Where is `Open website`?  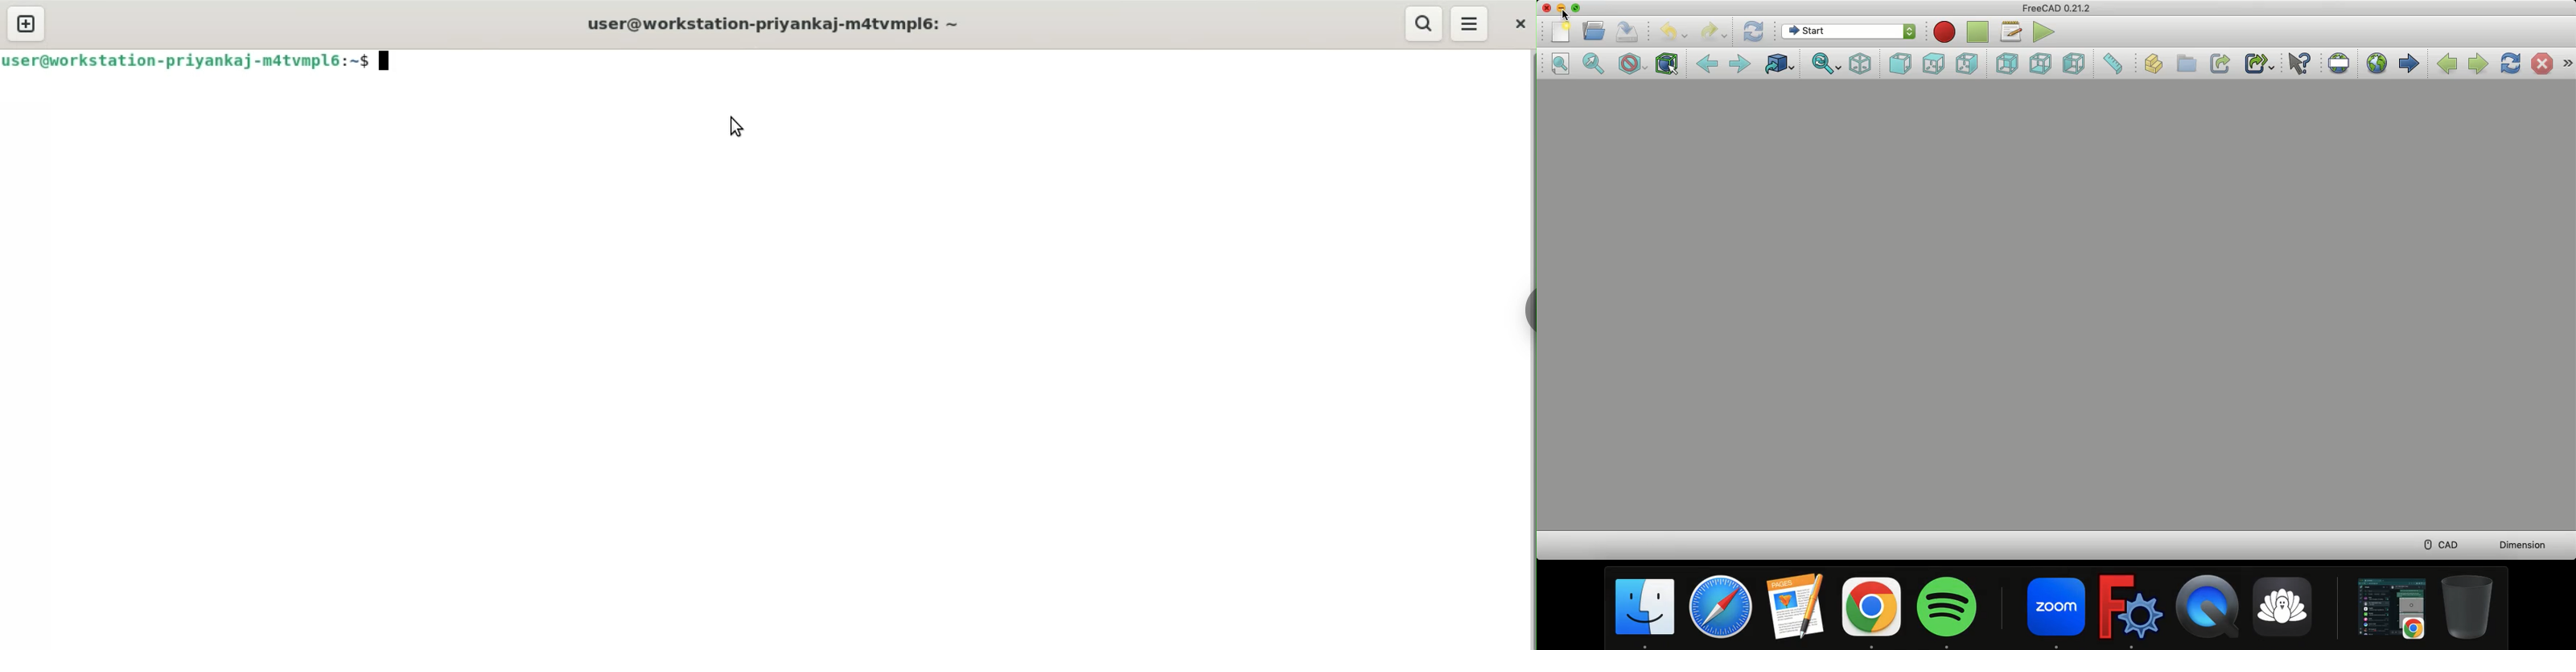
Open website is located at coordinates (2377, 61).